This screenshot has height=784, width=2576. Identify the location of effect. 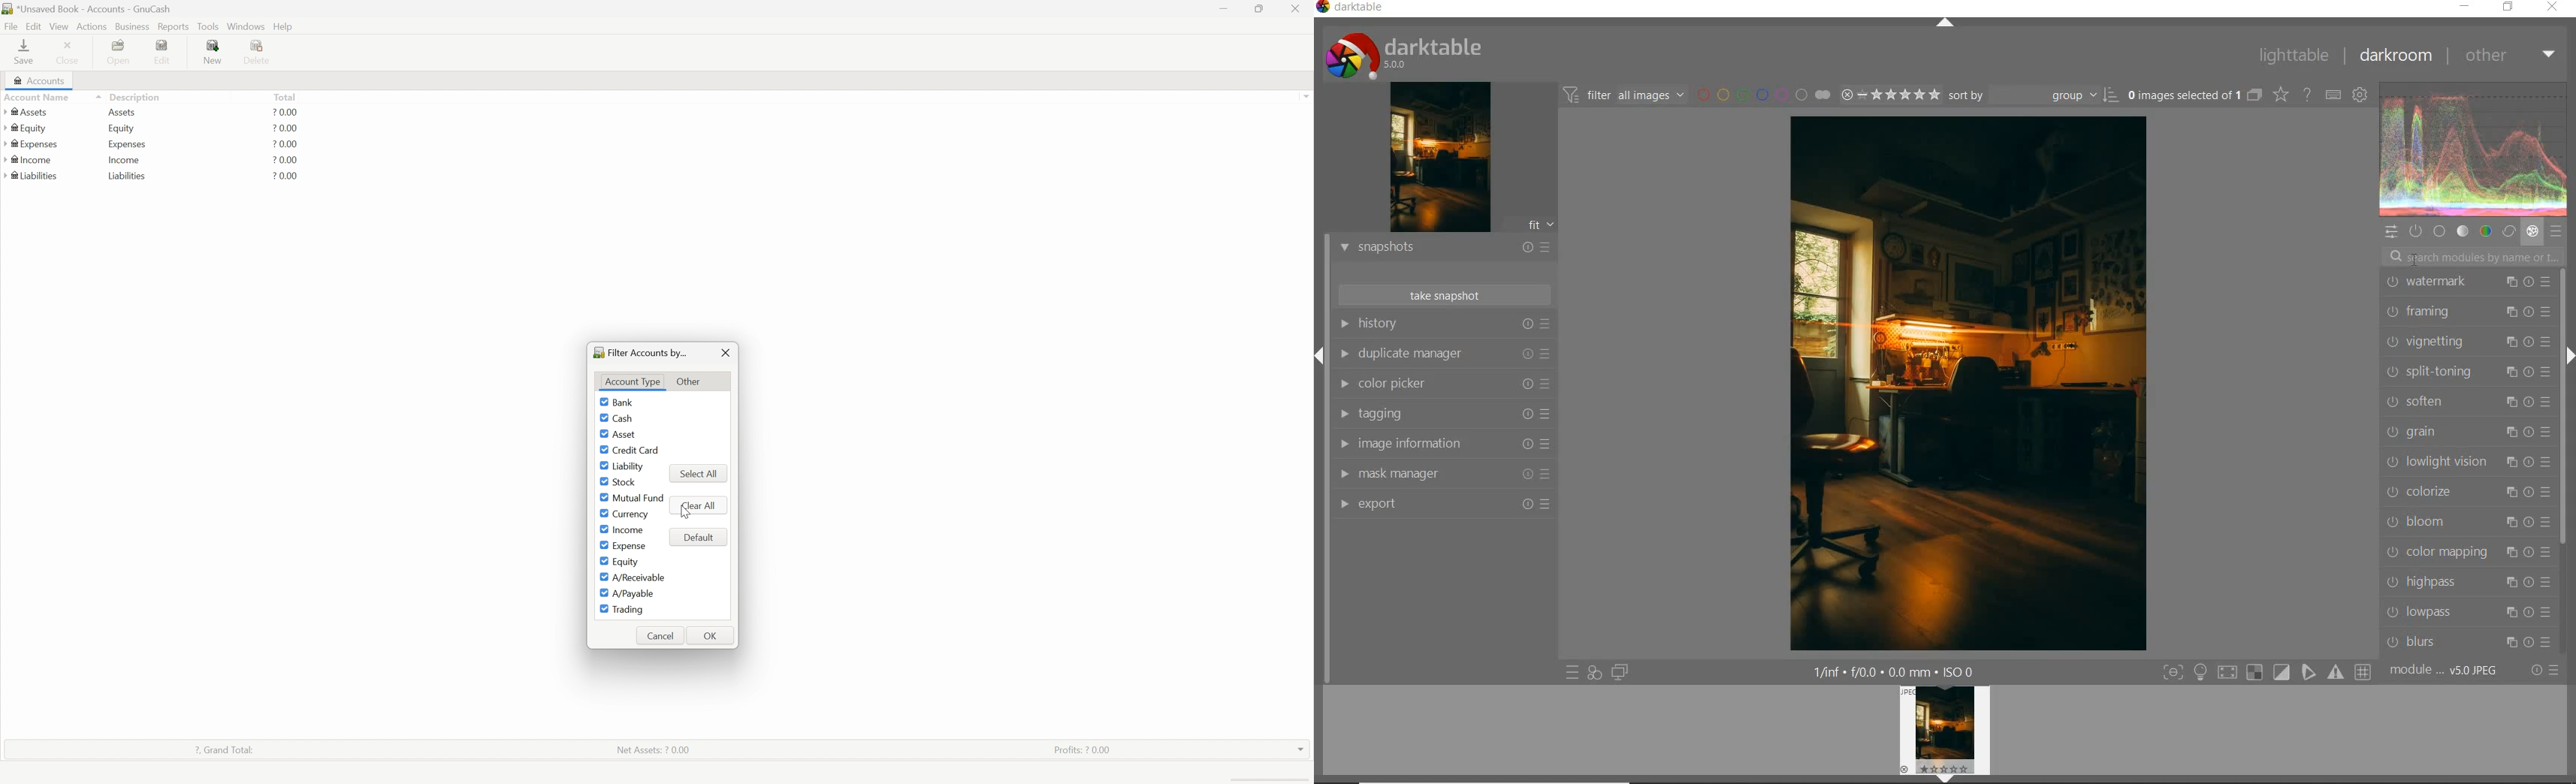
(2534, 232).